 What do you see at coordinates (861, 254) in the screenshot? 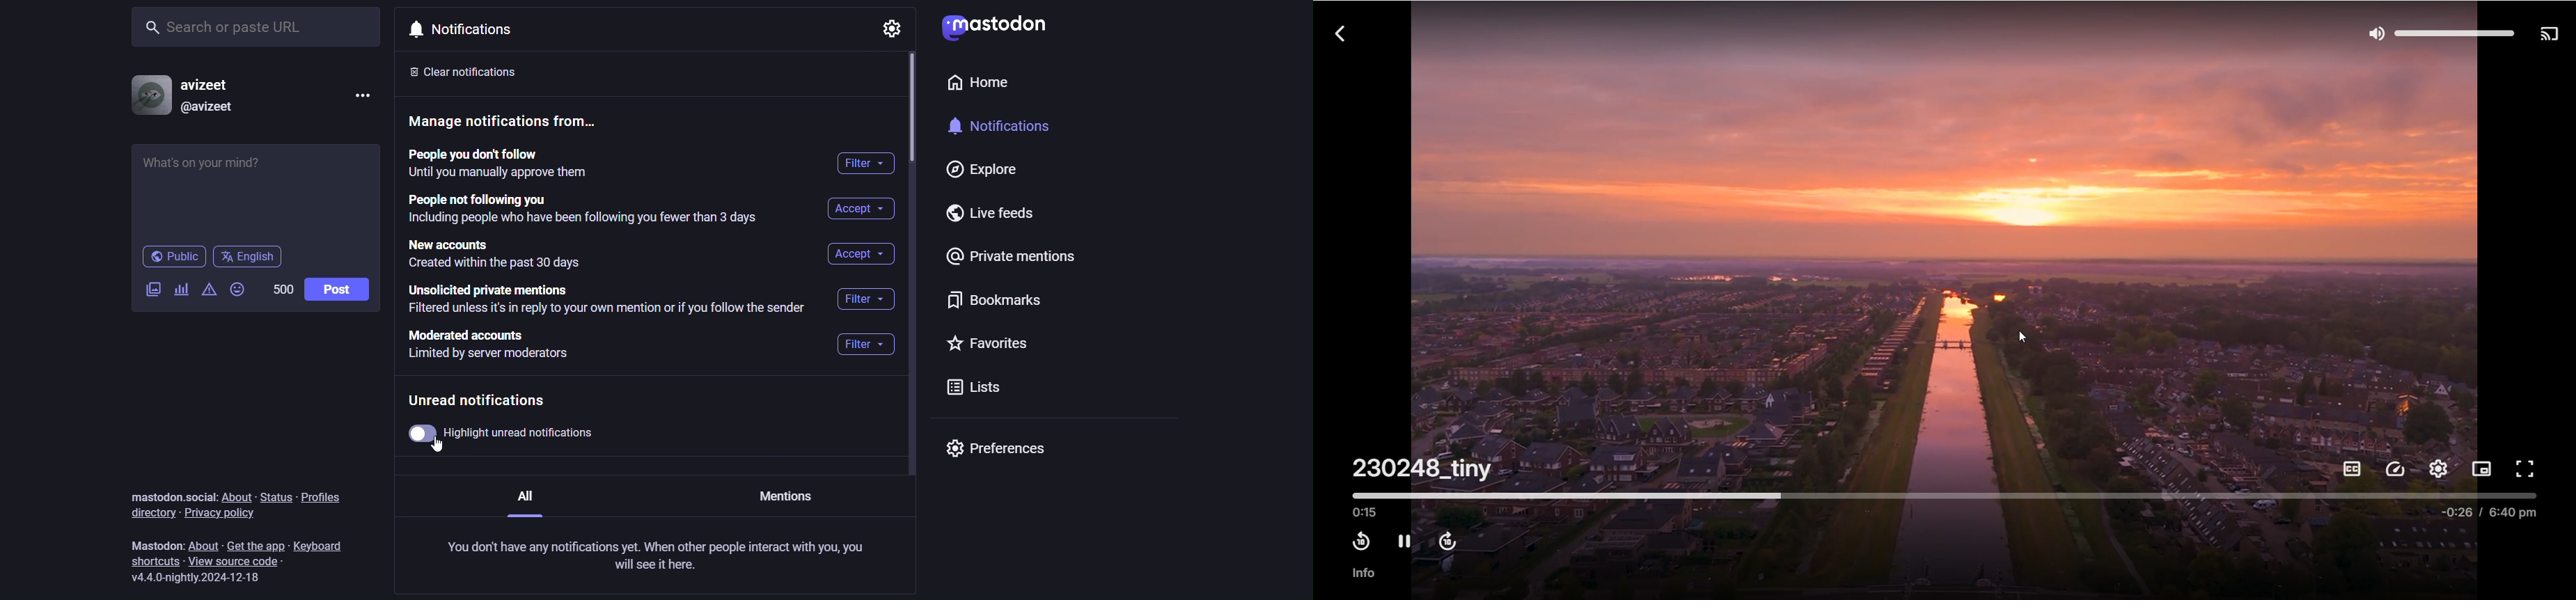
I see `accept` at bounding box center [861, 254].